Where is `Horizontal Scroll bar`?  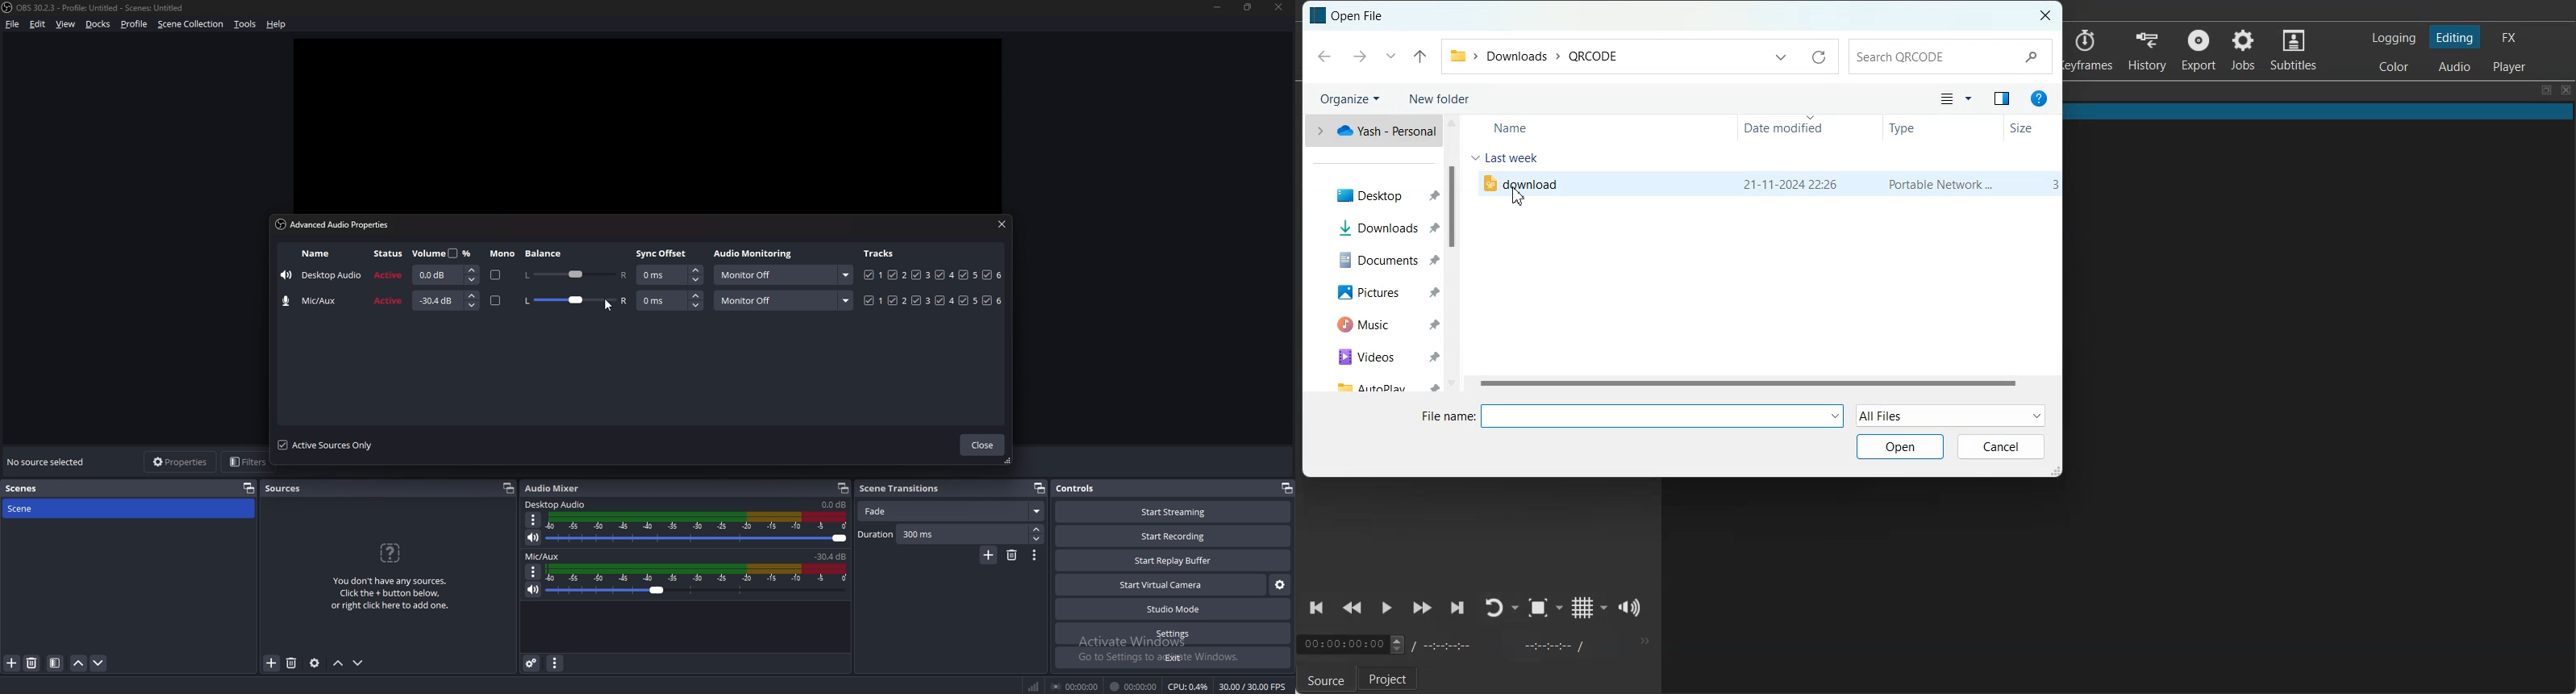
Horizontal Scroll bar is located at coordinates (1746, 383).